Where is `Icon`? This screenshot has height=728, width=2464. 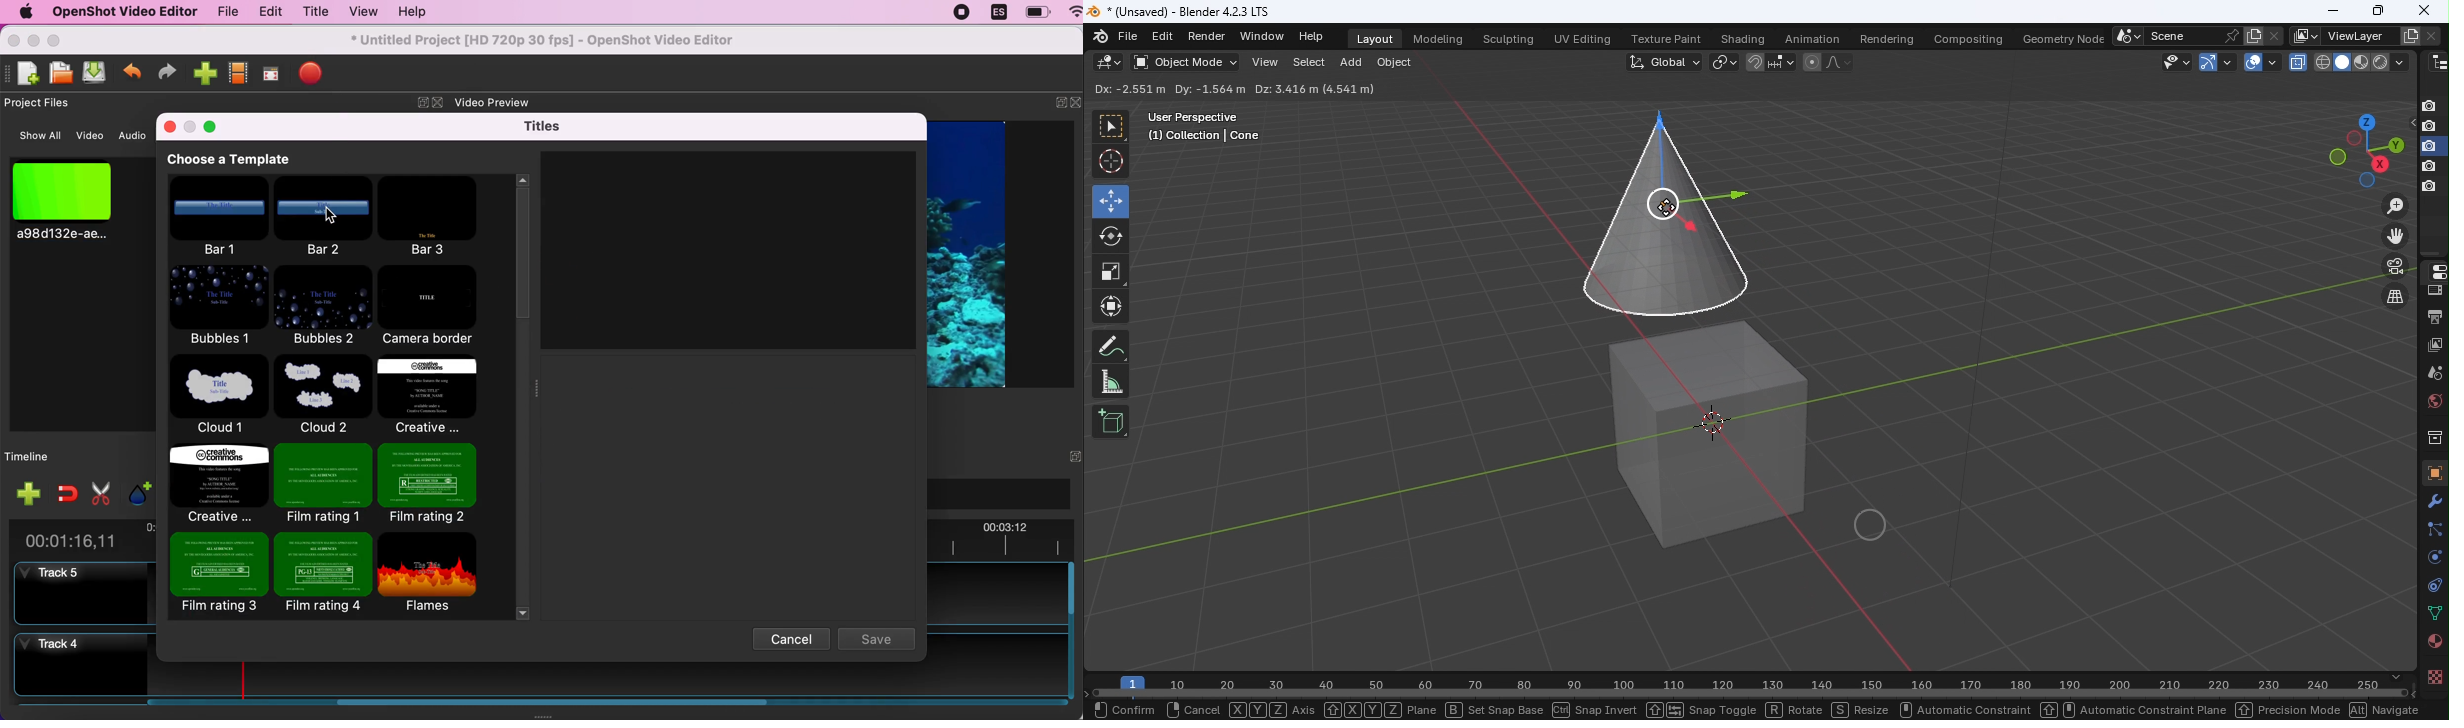 Icon is located at coordinates (1102, 35).